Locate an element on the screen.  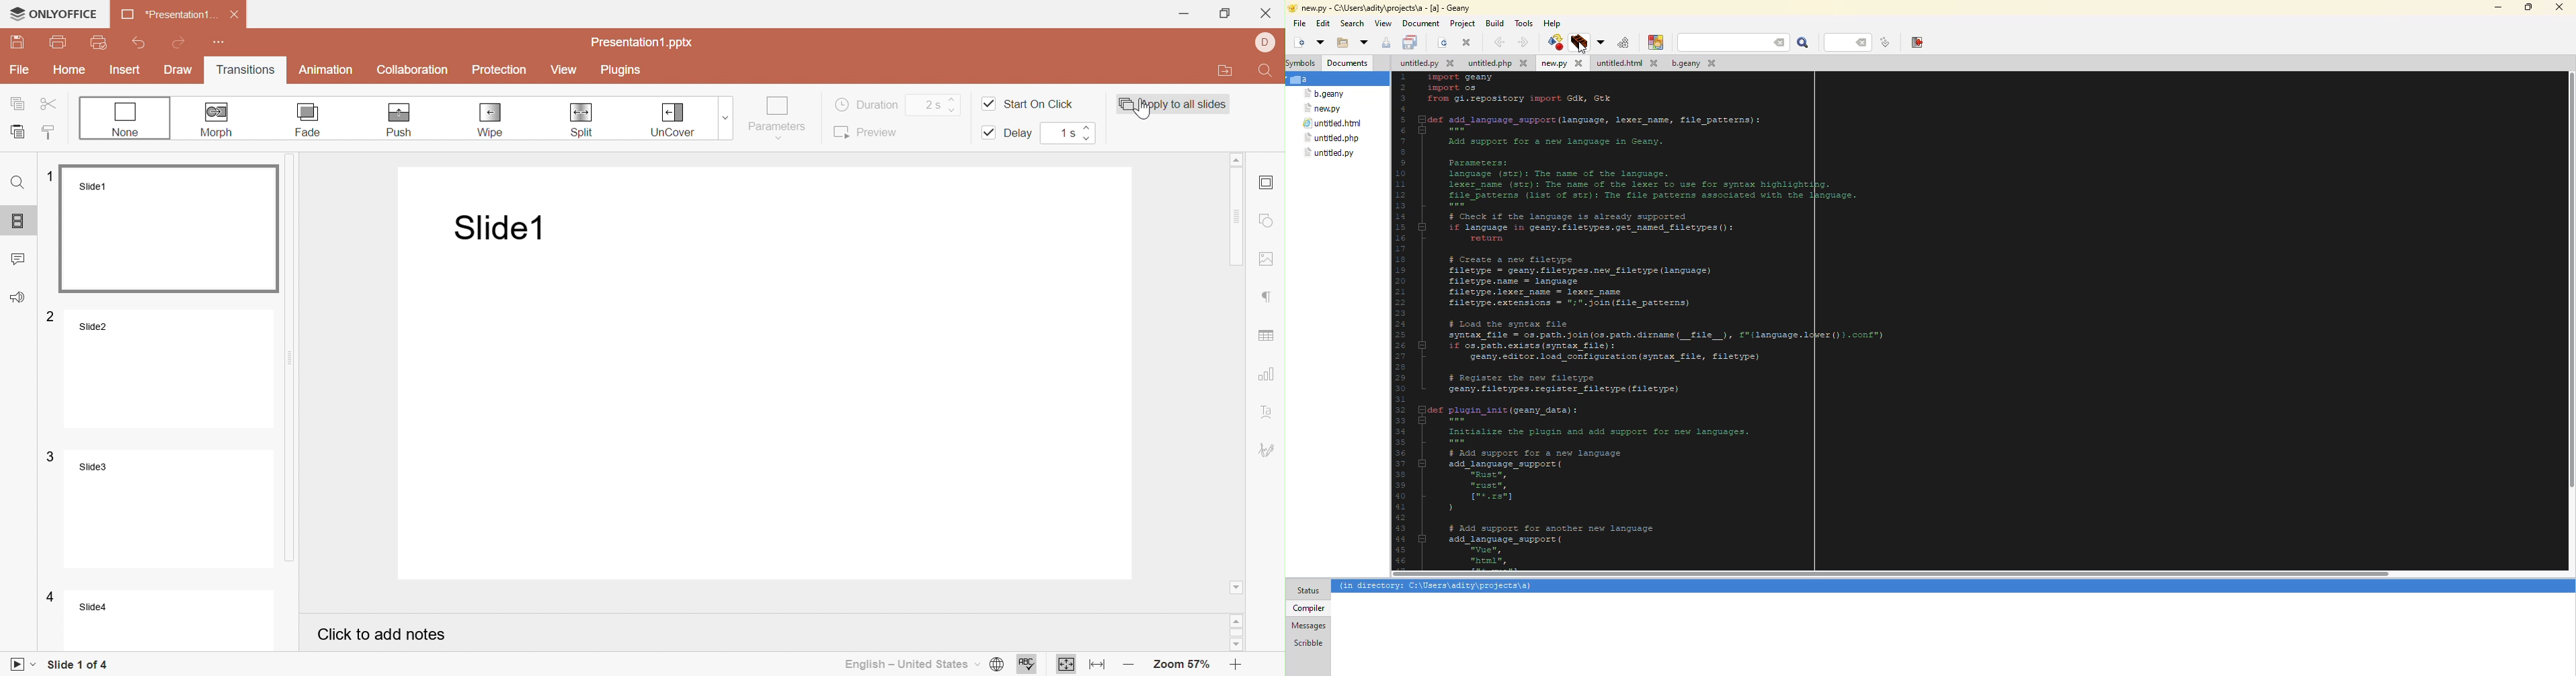
Collaboration is located at coordinates (413, 70).